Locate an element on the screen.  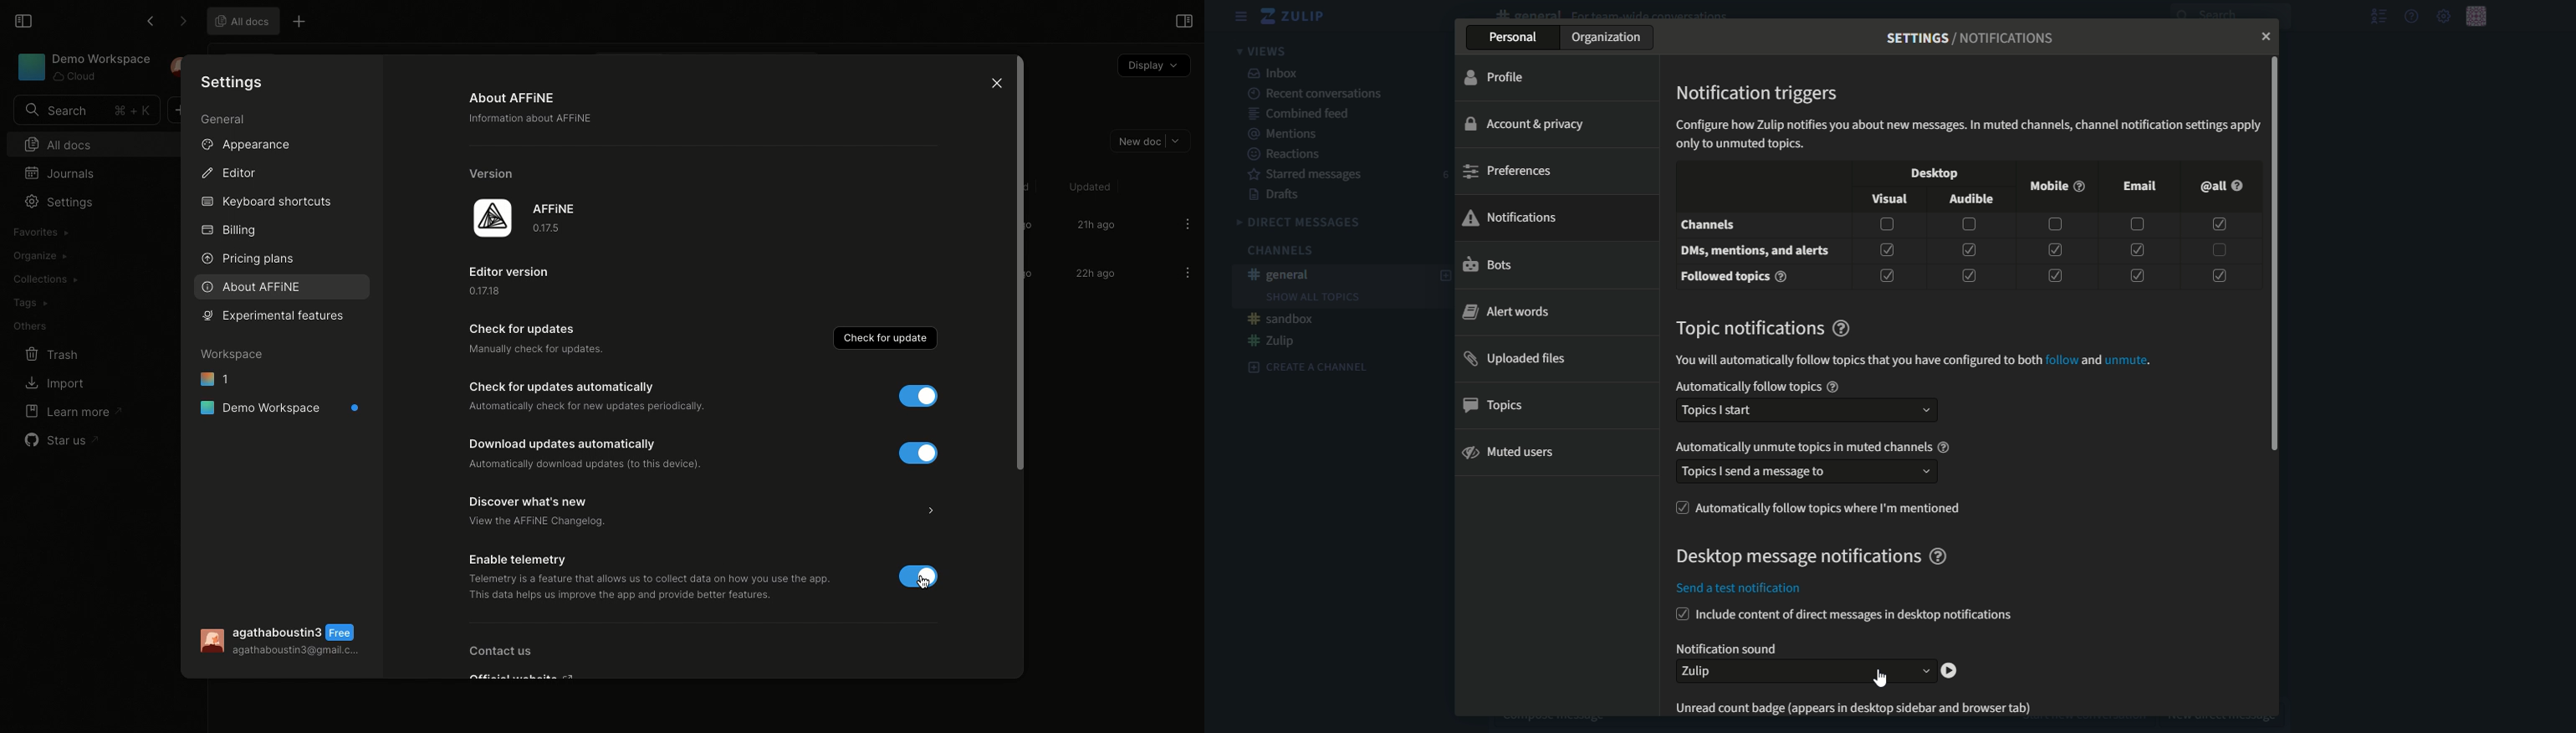
disable is located at coordinates (913, 454).